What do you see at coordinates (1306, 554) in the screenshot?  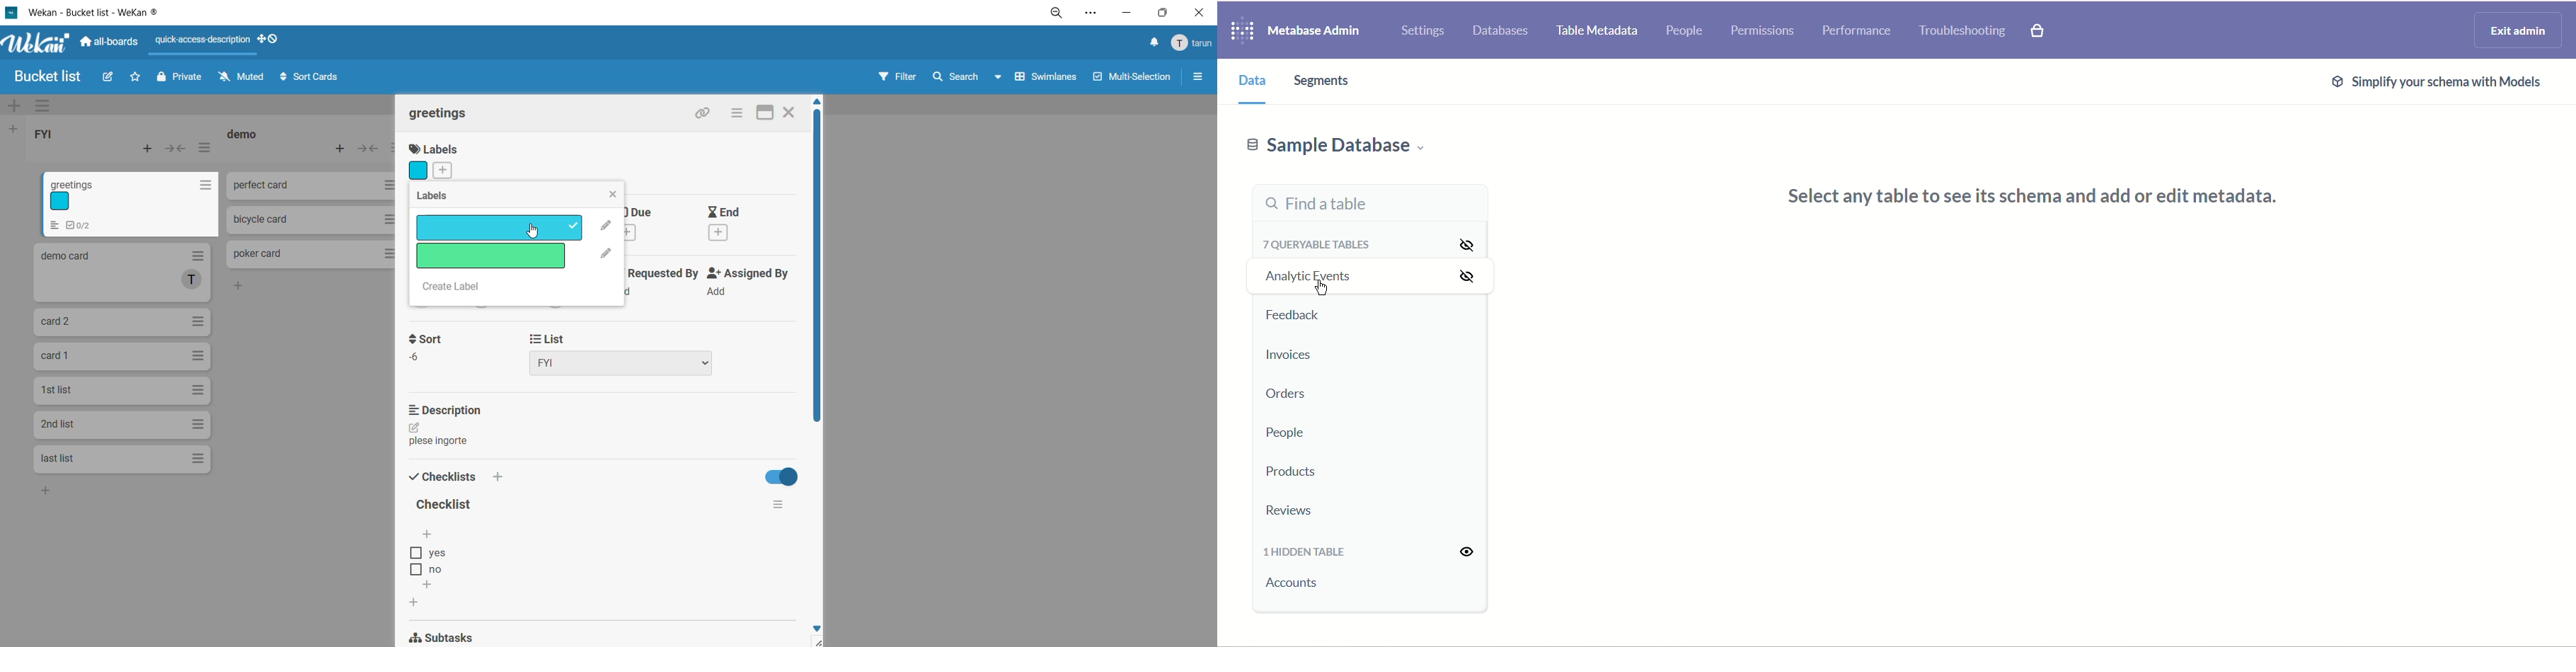 I see `hidden table` at bounding box center [1306, 554].